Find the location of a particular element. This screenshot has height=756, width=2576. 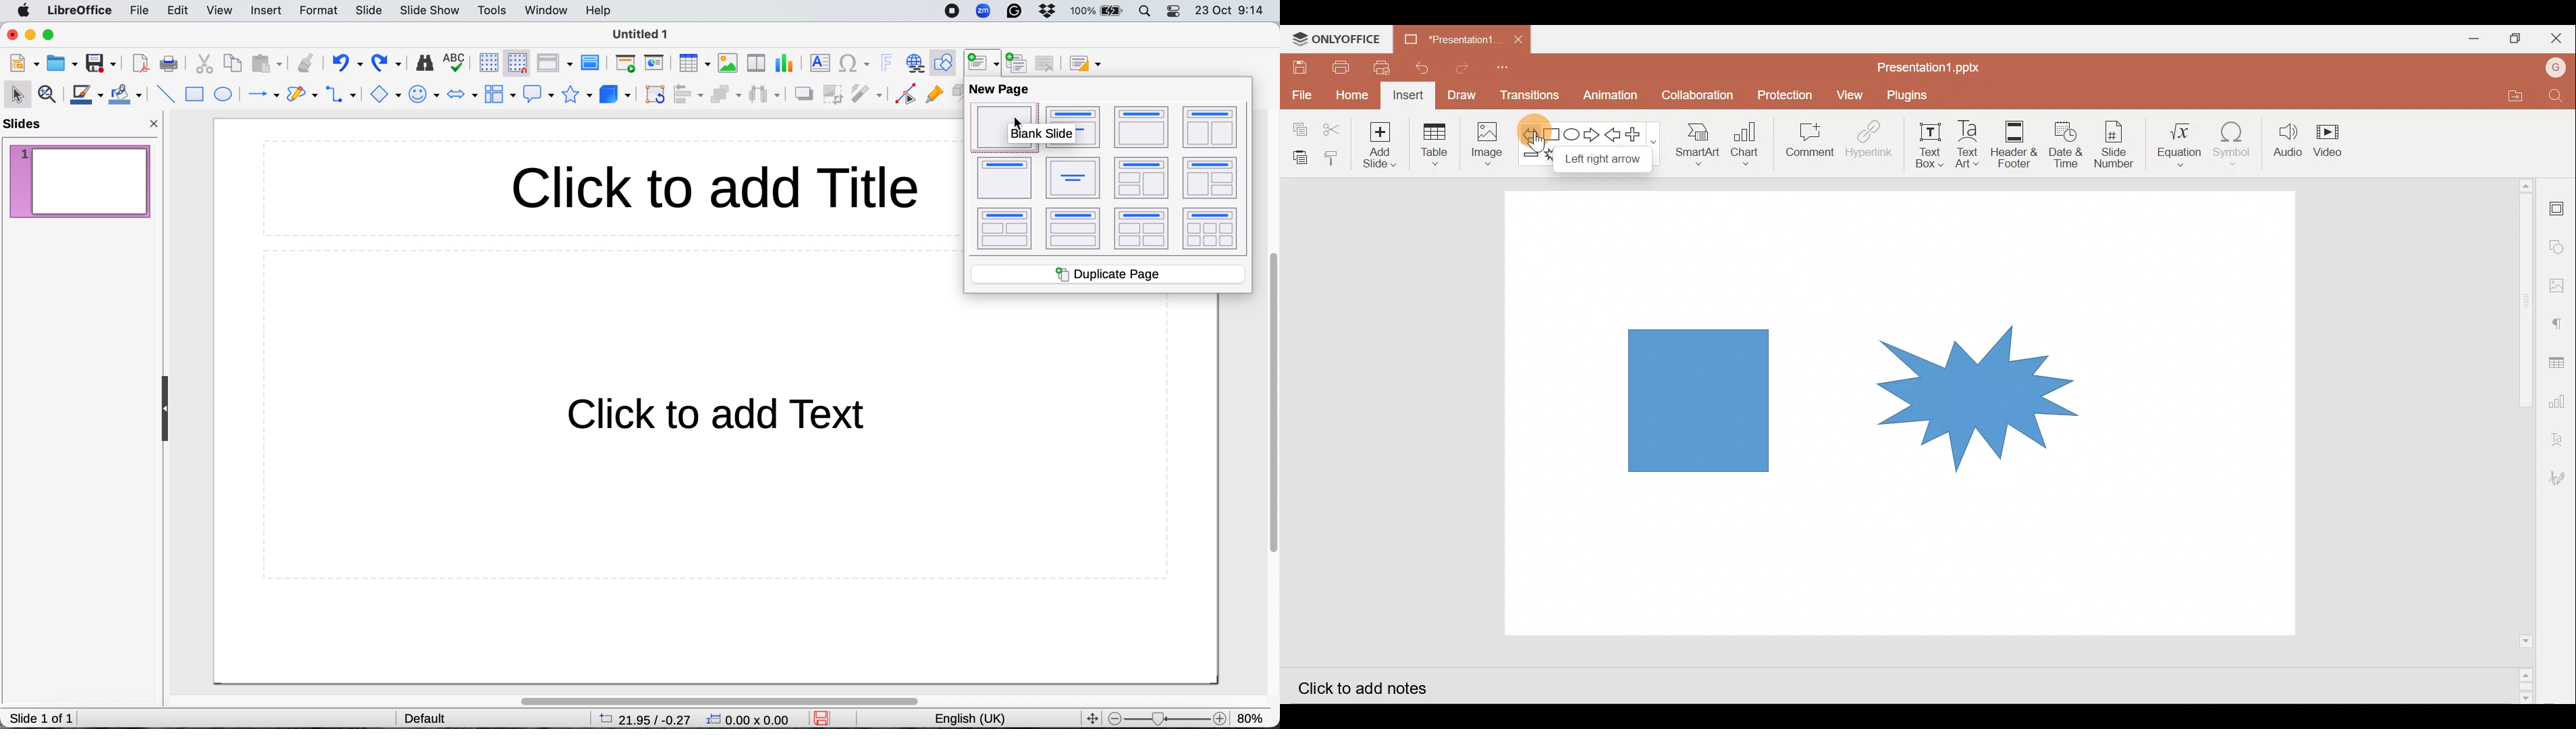

start from current slide is located at coordinates (653, 64).